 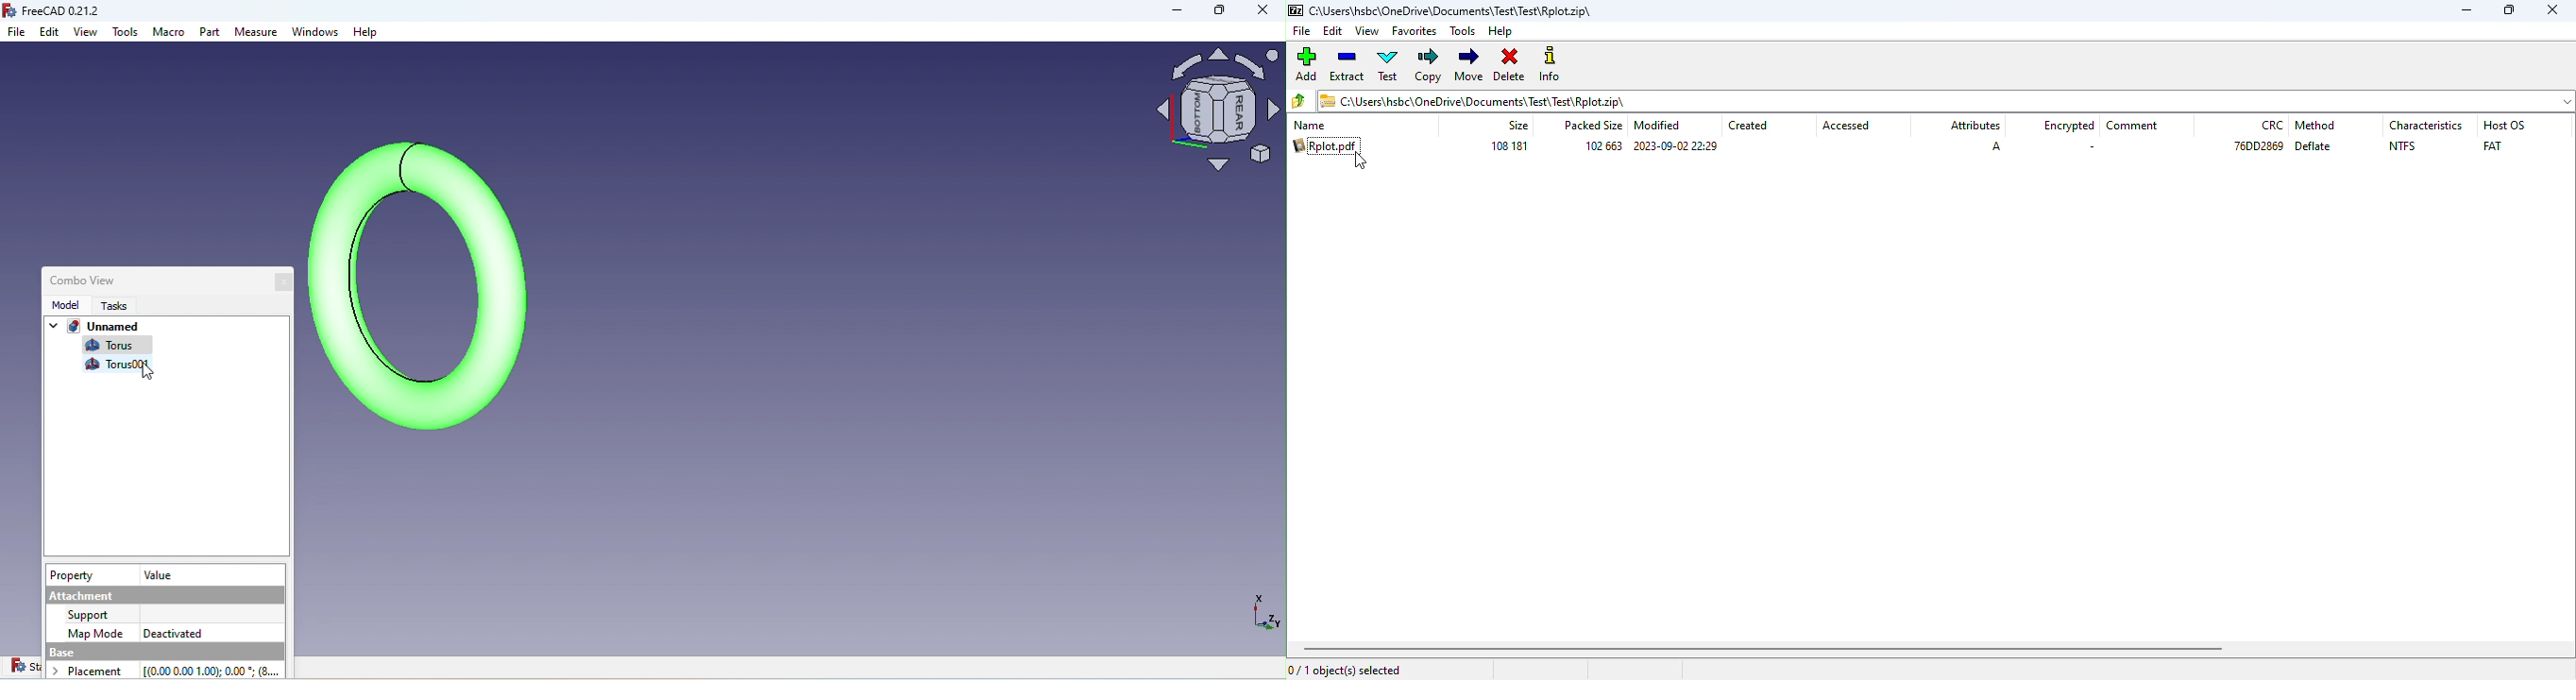 I want to click on -, so click(x=2092, y=146).